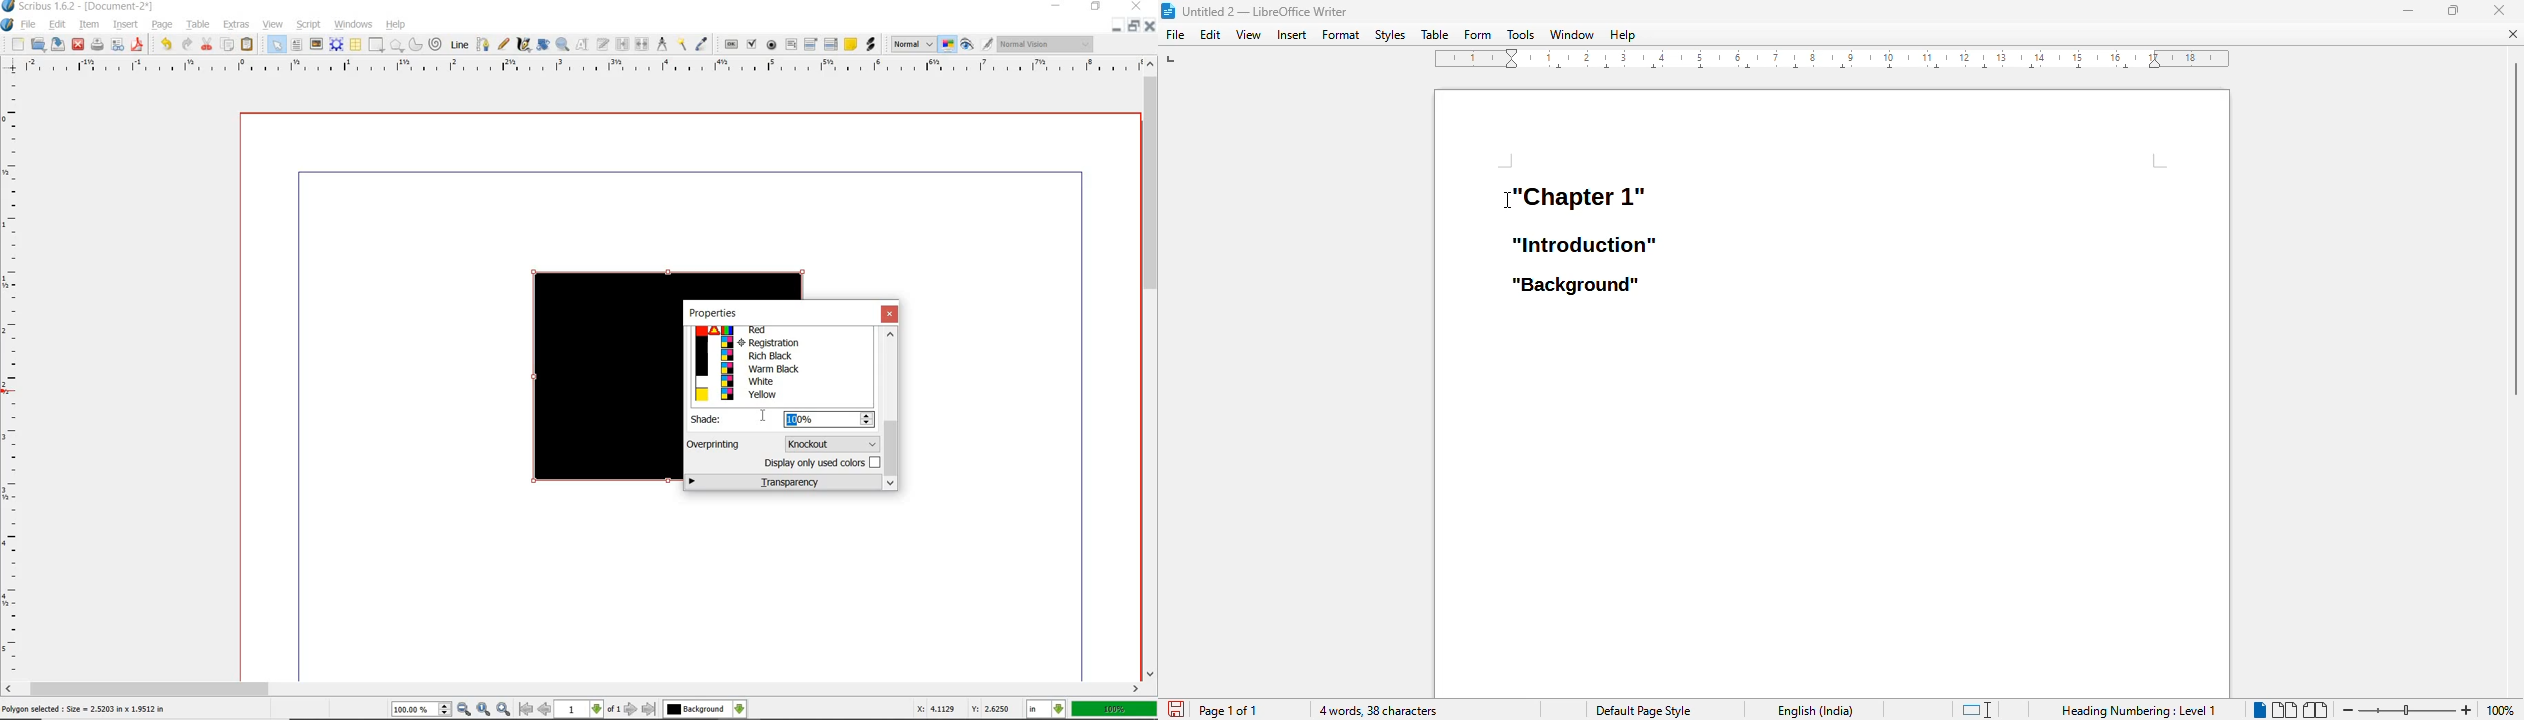 This screenshot has height=728, width=2548. Describe the element at coordinates (356, 44) in the screenshot. I see `table` at that location.